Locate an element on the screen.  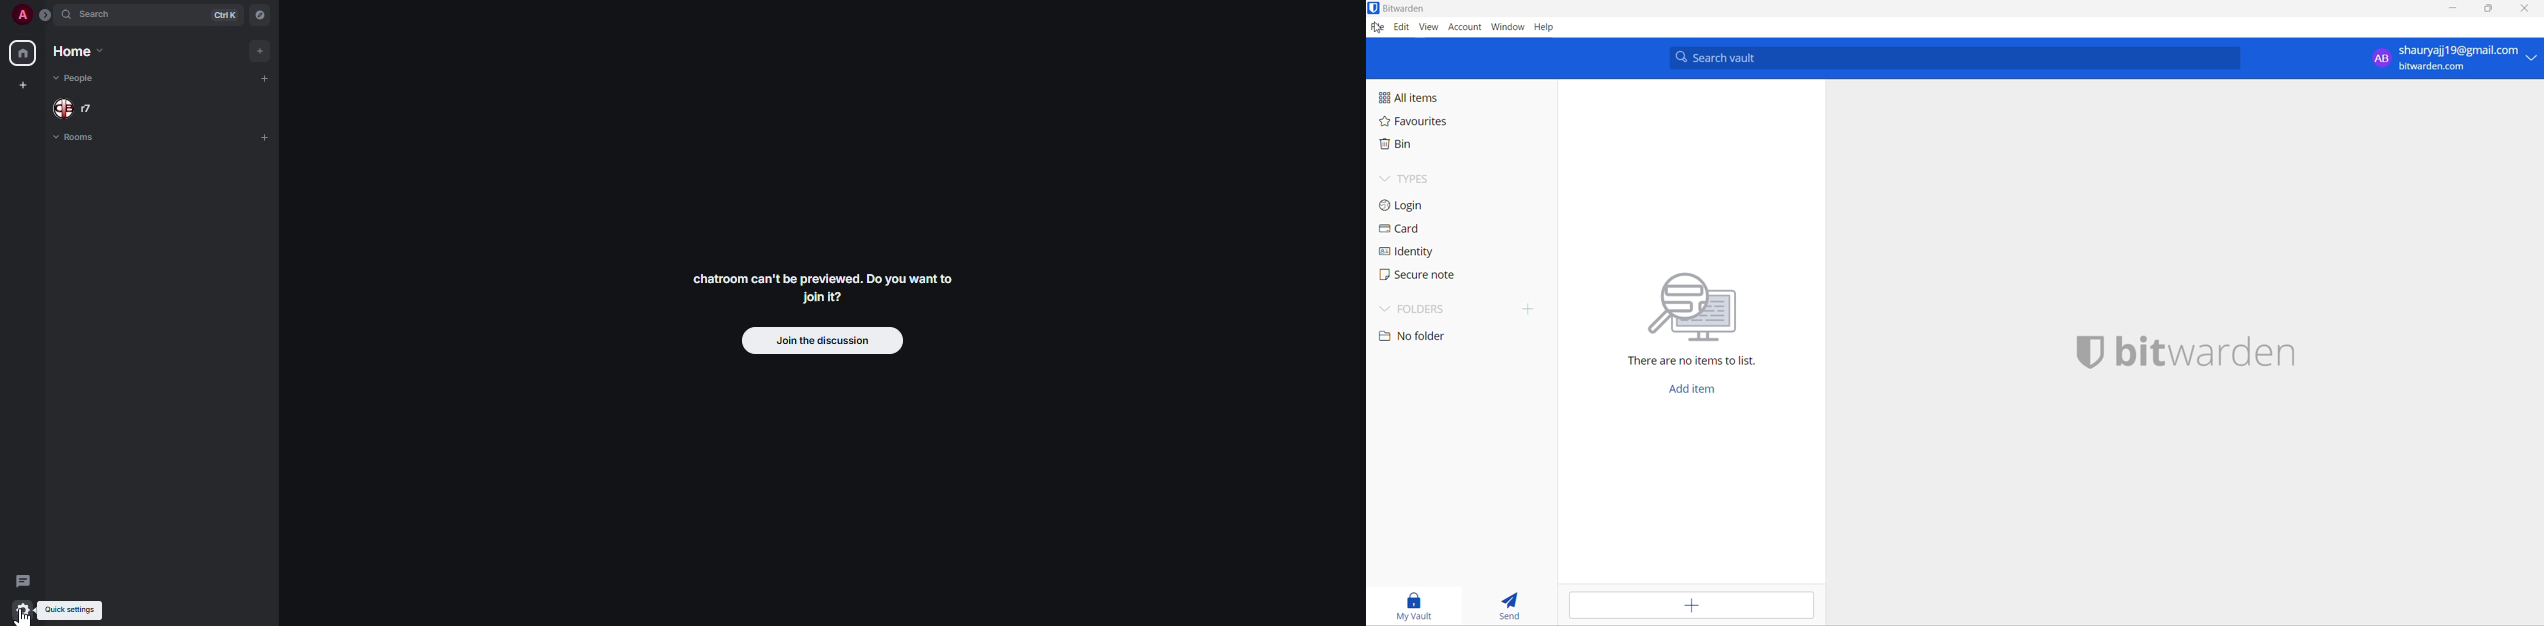
bitwarden application name is located at coordinates (1411, 8).